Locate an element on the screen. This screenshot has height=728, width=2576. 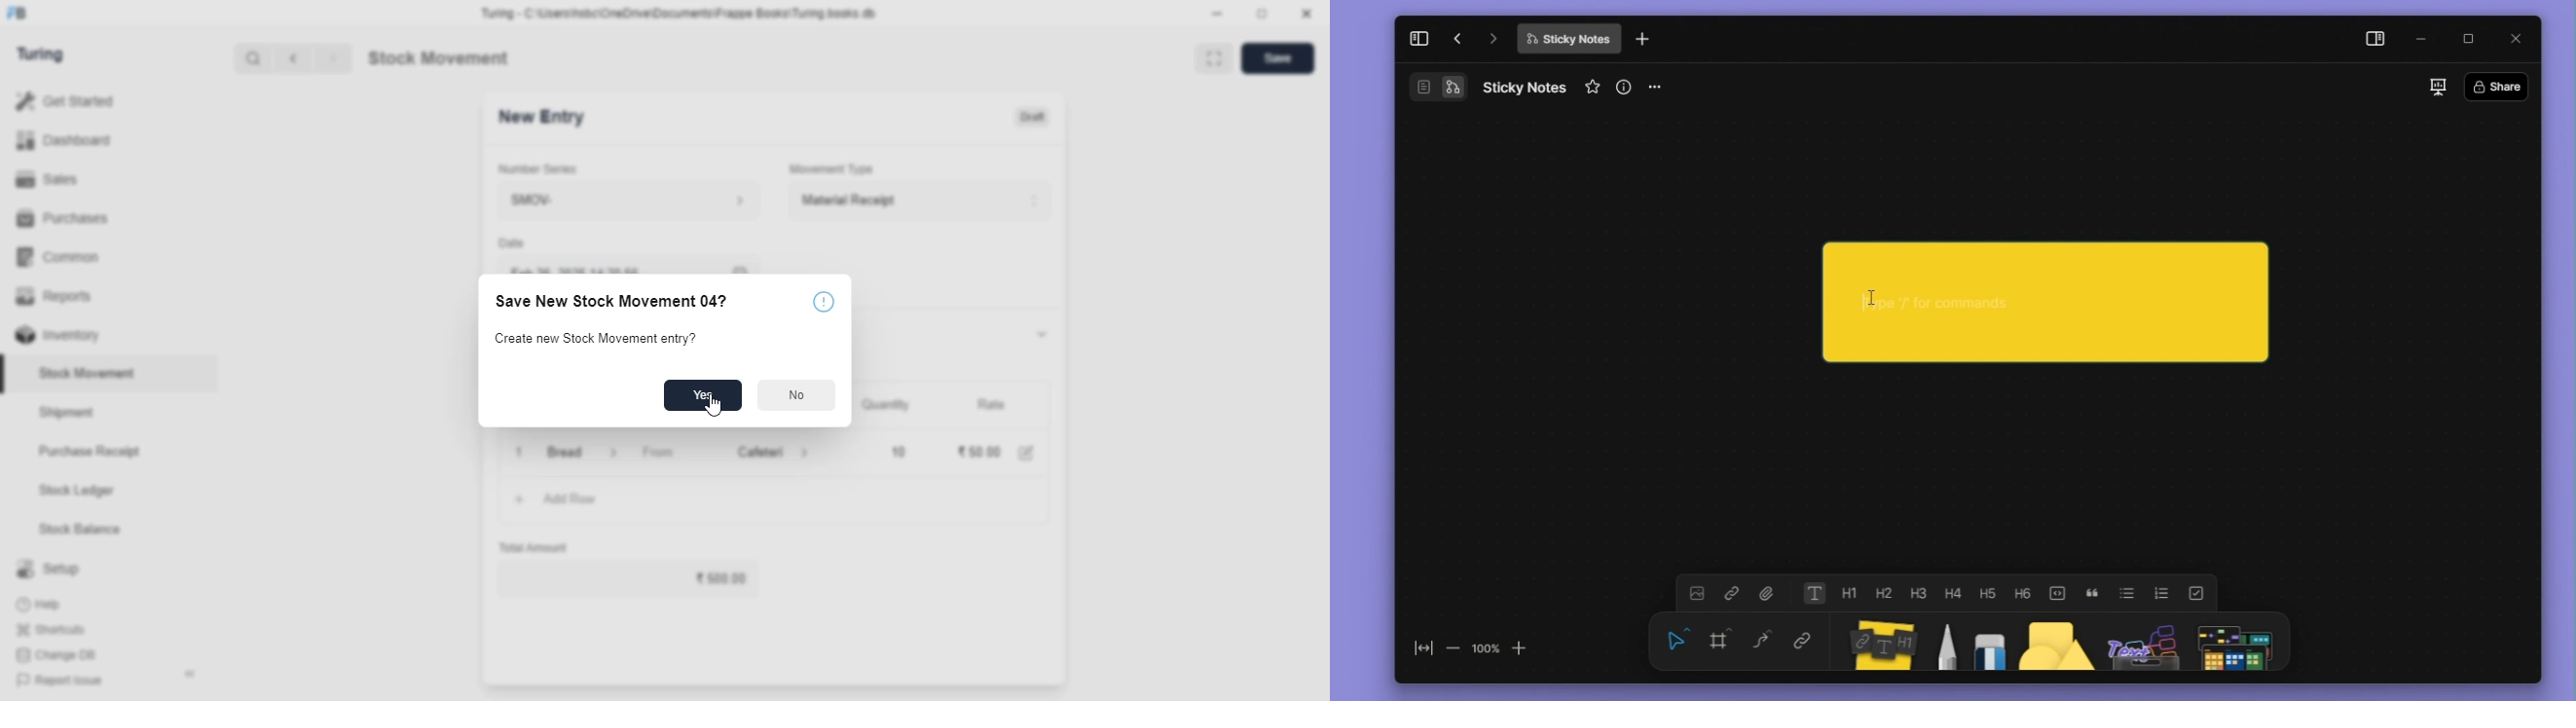
stock balance is located at coordinates (81, 530).